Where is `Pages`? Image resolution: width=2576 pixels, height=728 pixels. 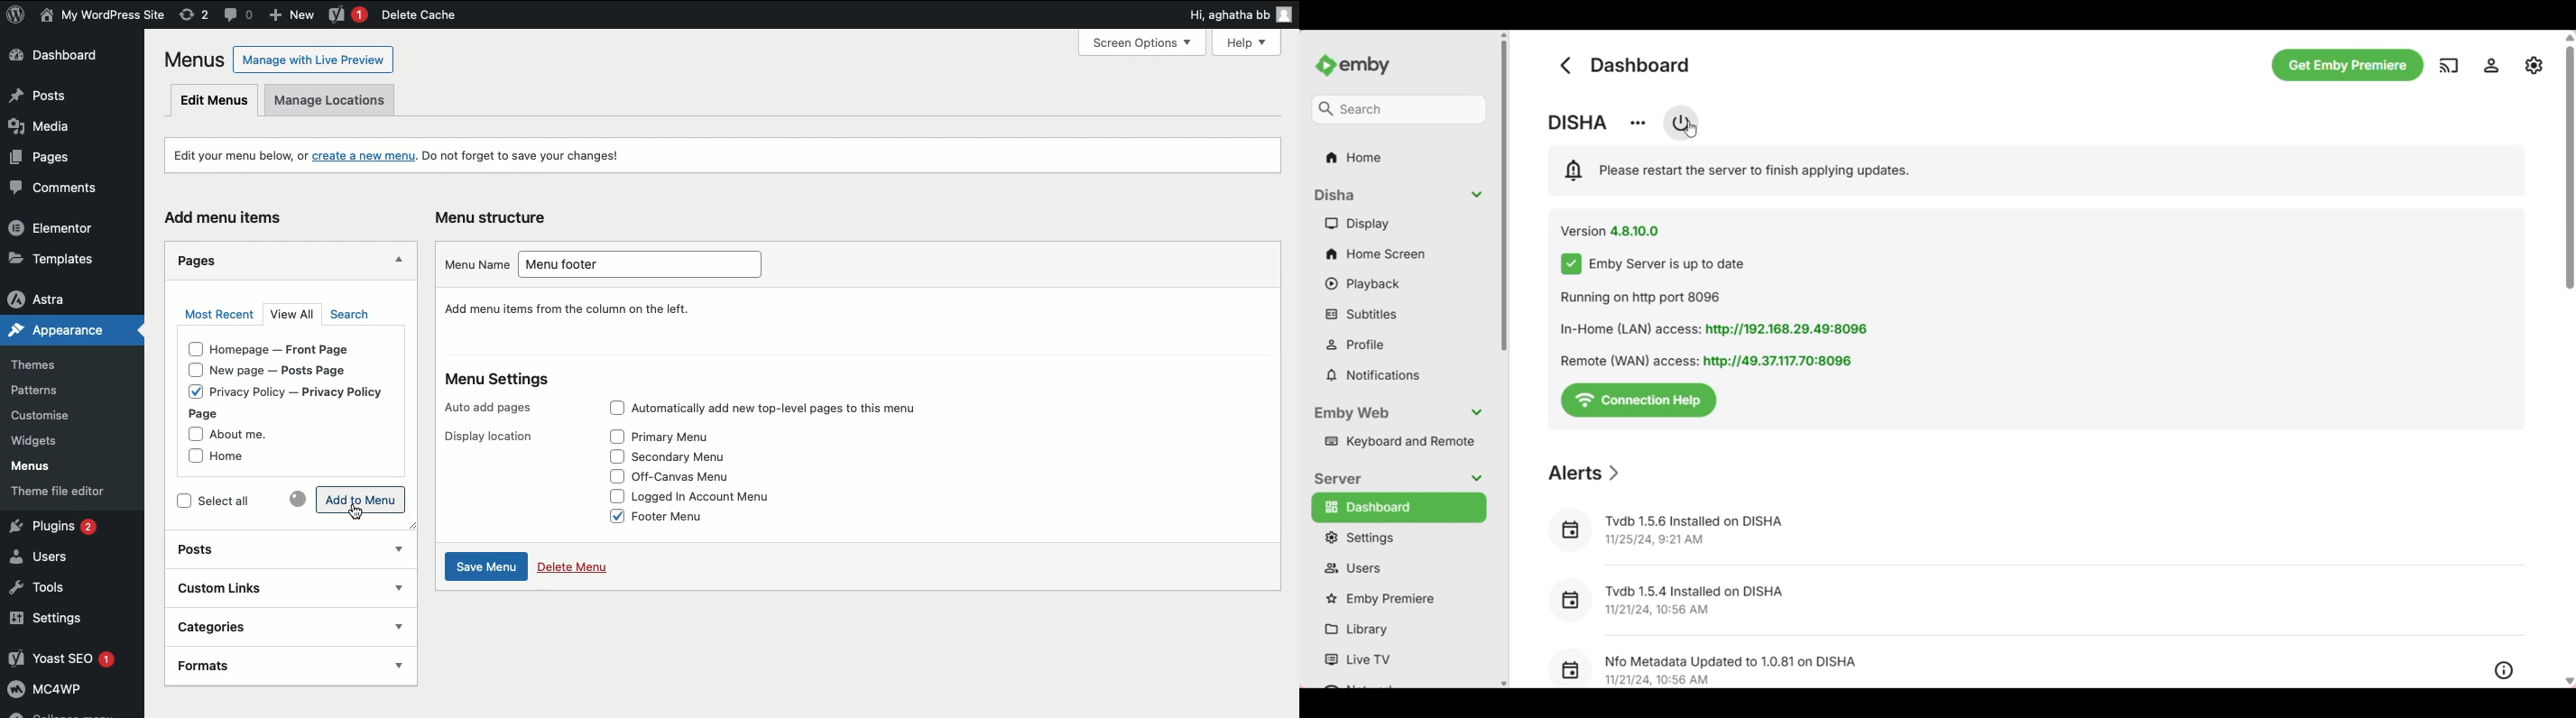 Pages is located at coordinates (39, 161).